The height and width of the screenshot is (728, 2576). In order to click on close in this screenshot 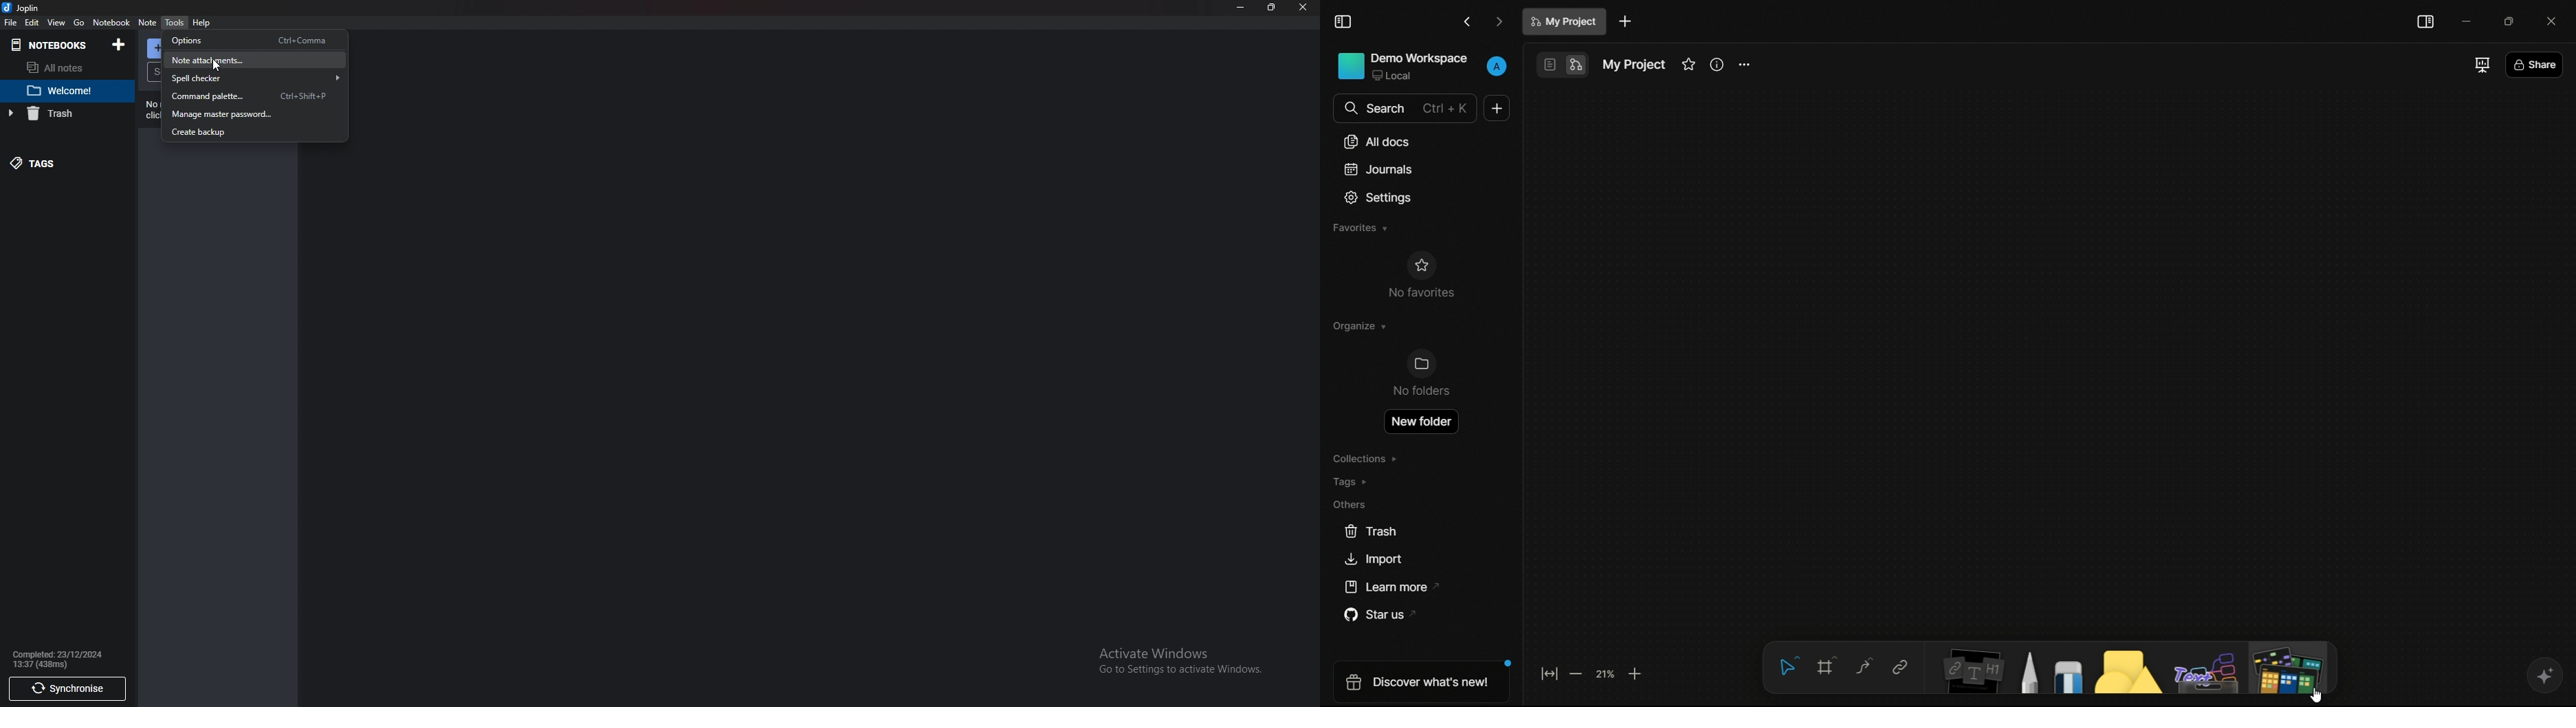, I will do `click(1303, 8)`.